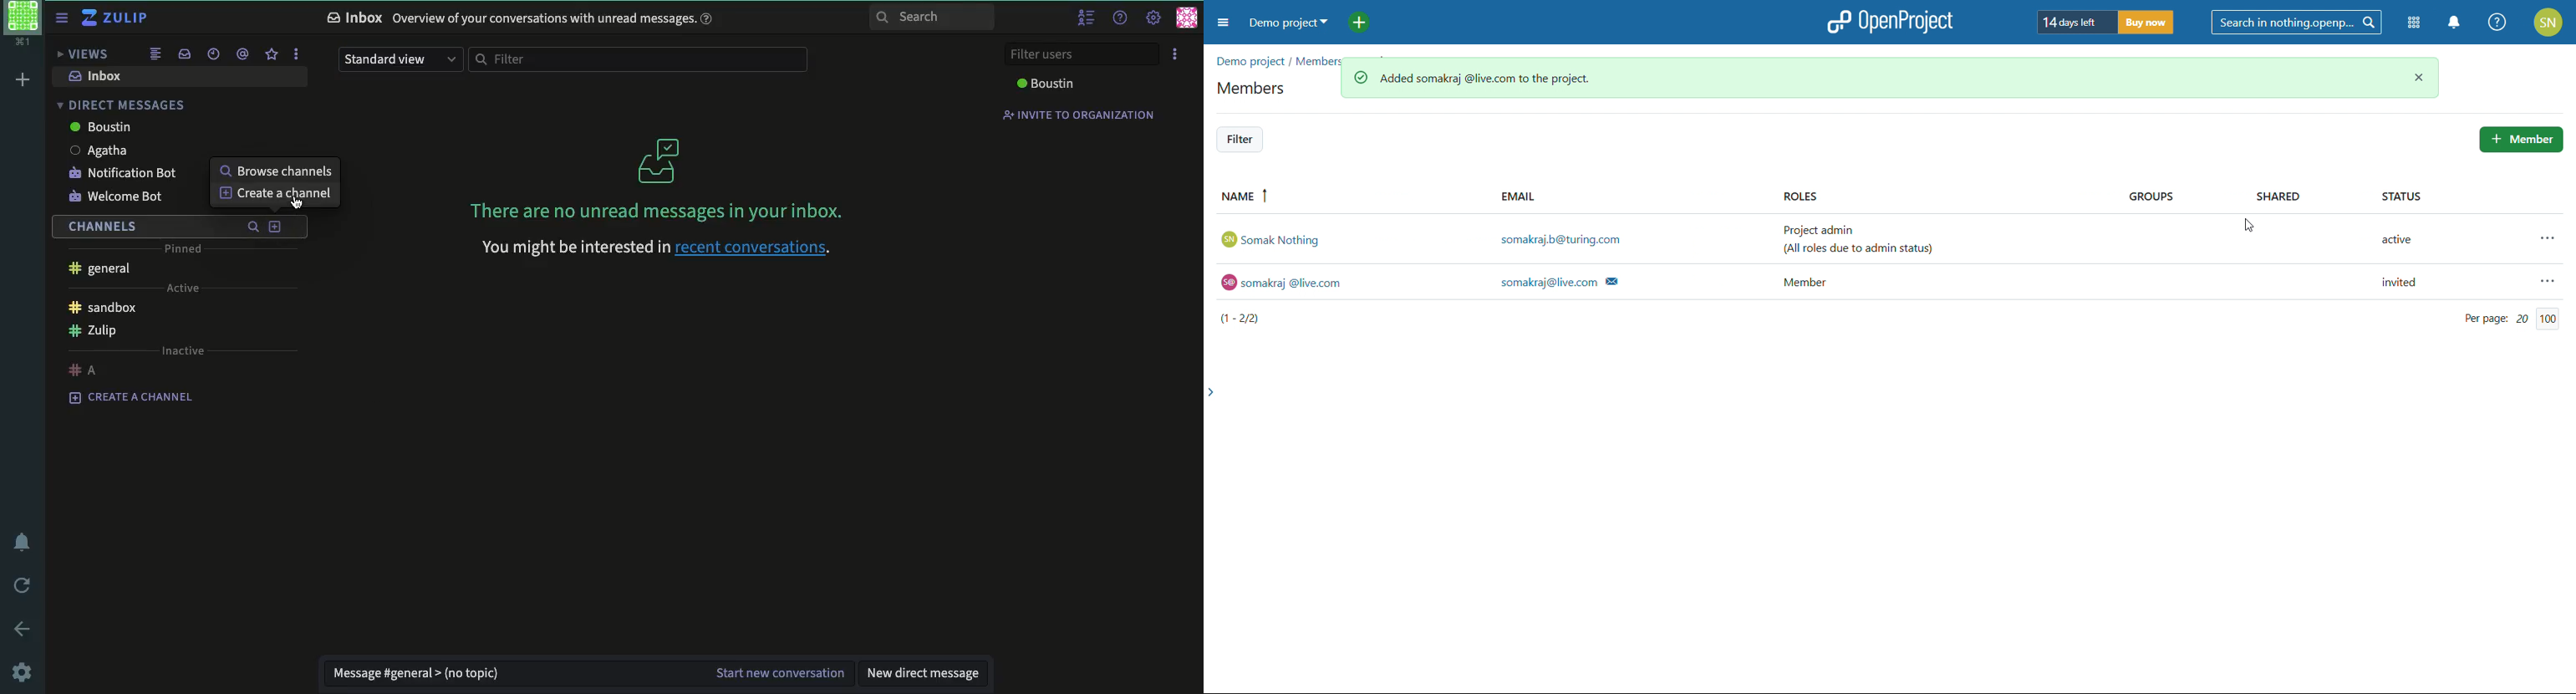 The height and width of the screenshot is (700, 2576). I want to click on channels, so click(95, 225).